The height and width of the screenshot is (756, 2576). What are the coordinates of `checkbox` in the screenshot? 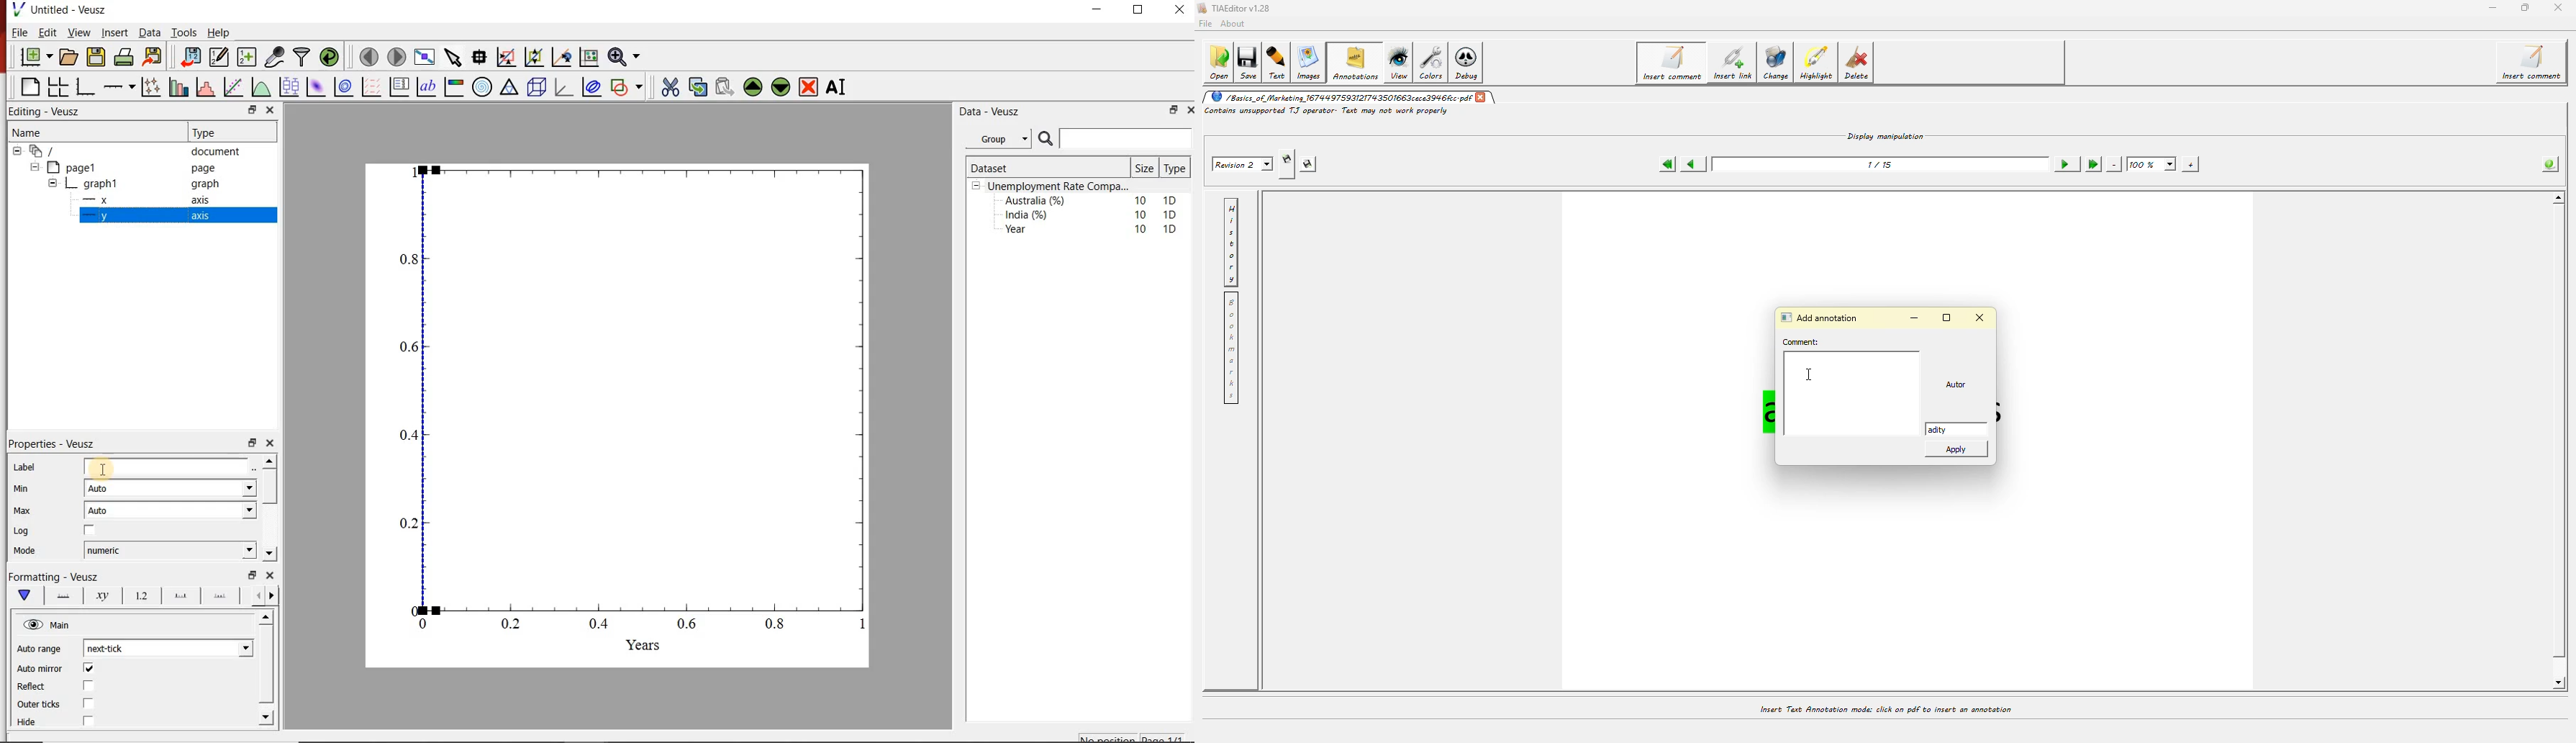 It's located at (88, 721).